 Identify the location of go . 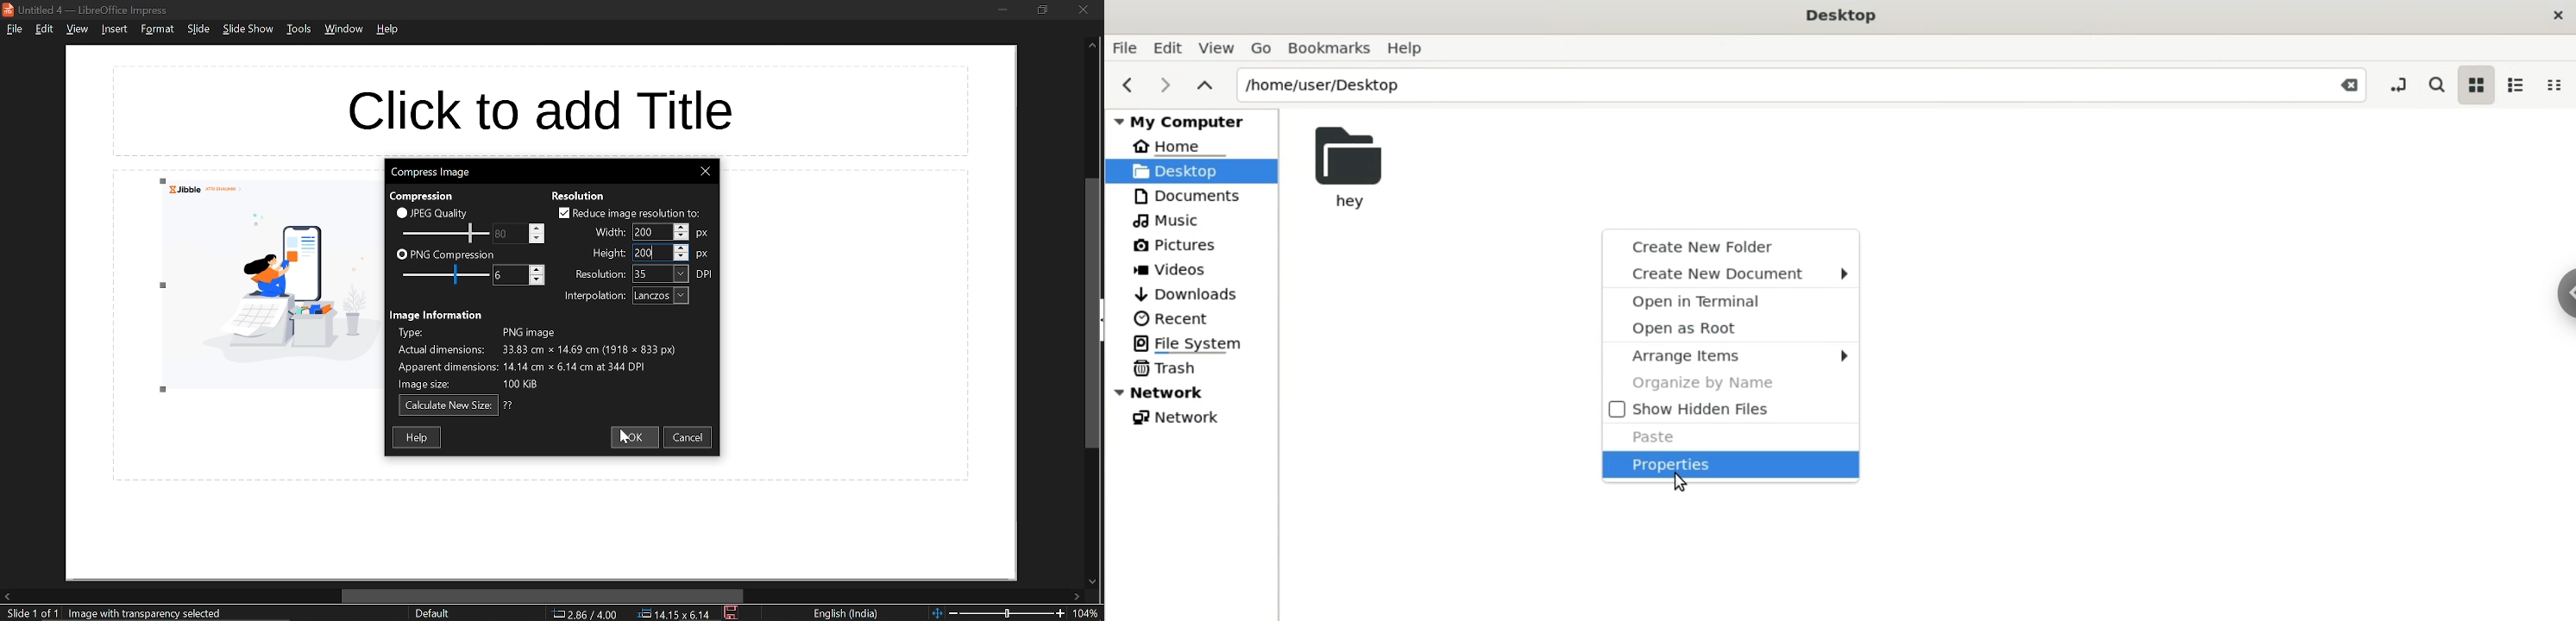
(1262, 46).